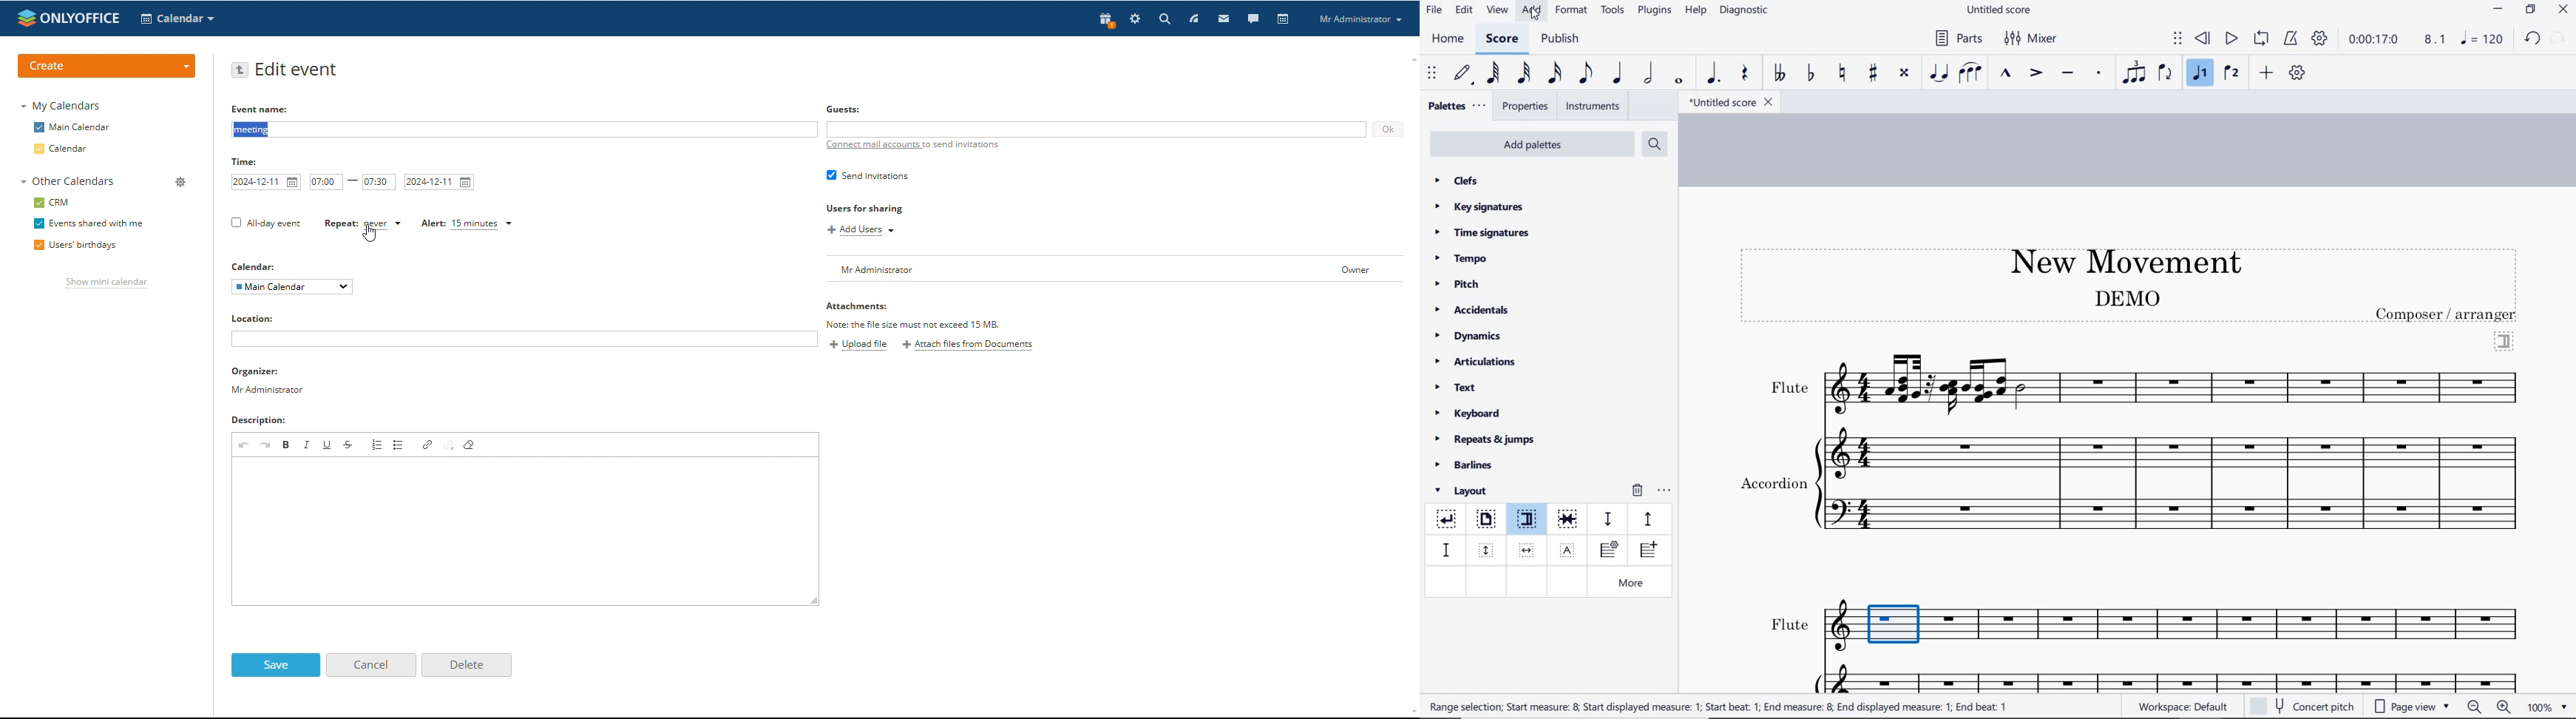 Image resolution: width=2576 pixels, height=728 pixels. I want to click on tenuto, so click(2067, 74).